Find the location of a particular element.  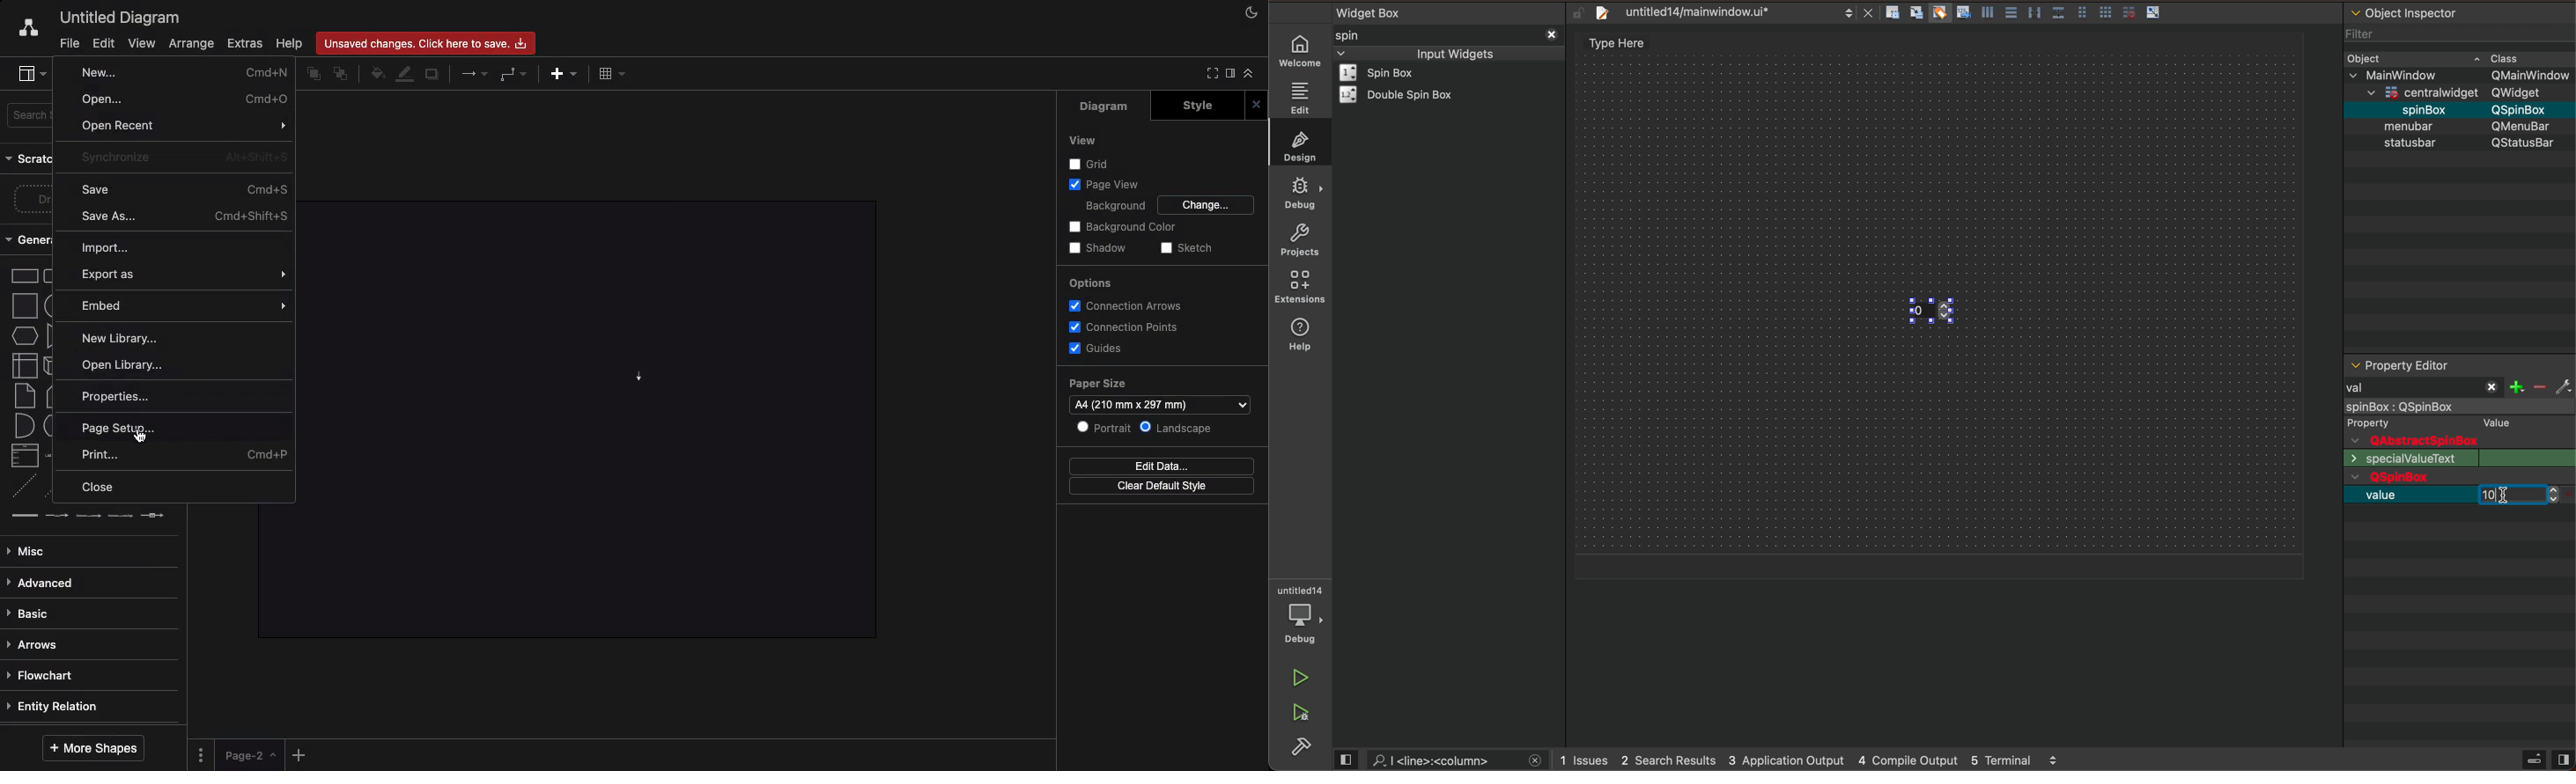

val filter is located at coordinates (2456, 388).